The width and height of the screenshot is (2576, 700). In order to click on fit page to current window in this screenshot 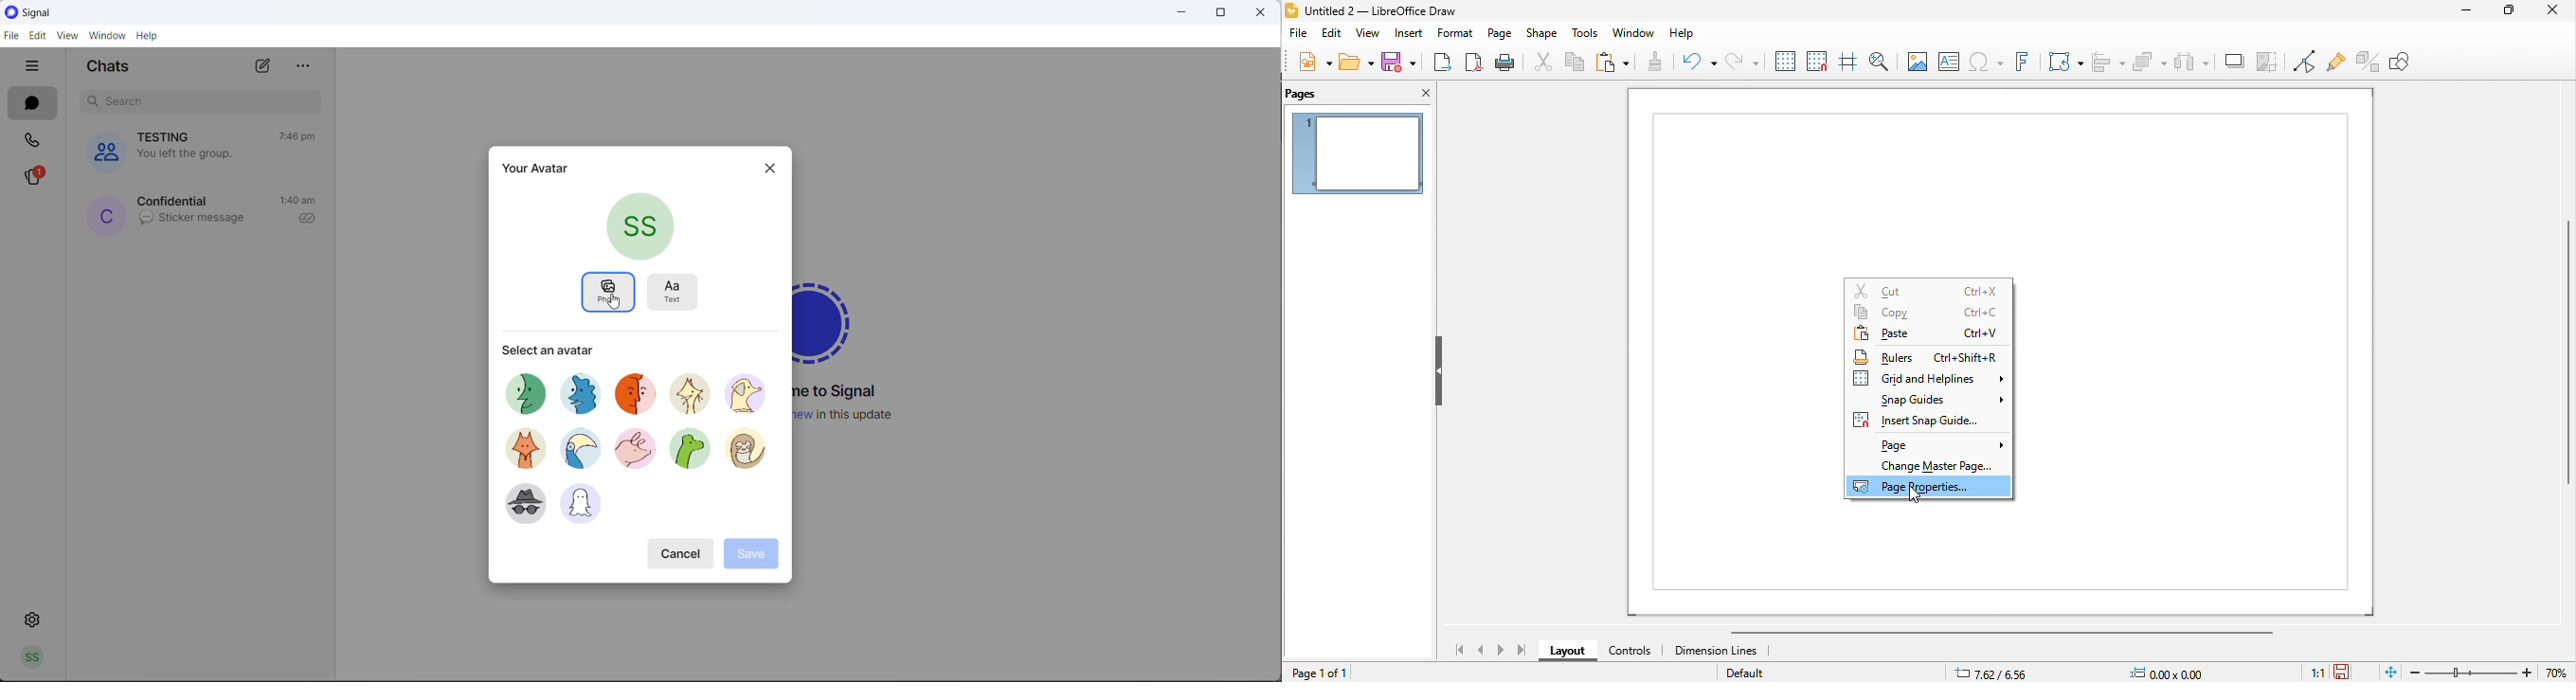, I will do `click(2392, 672)`.